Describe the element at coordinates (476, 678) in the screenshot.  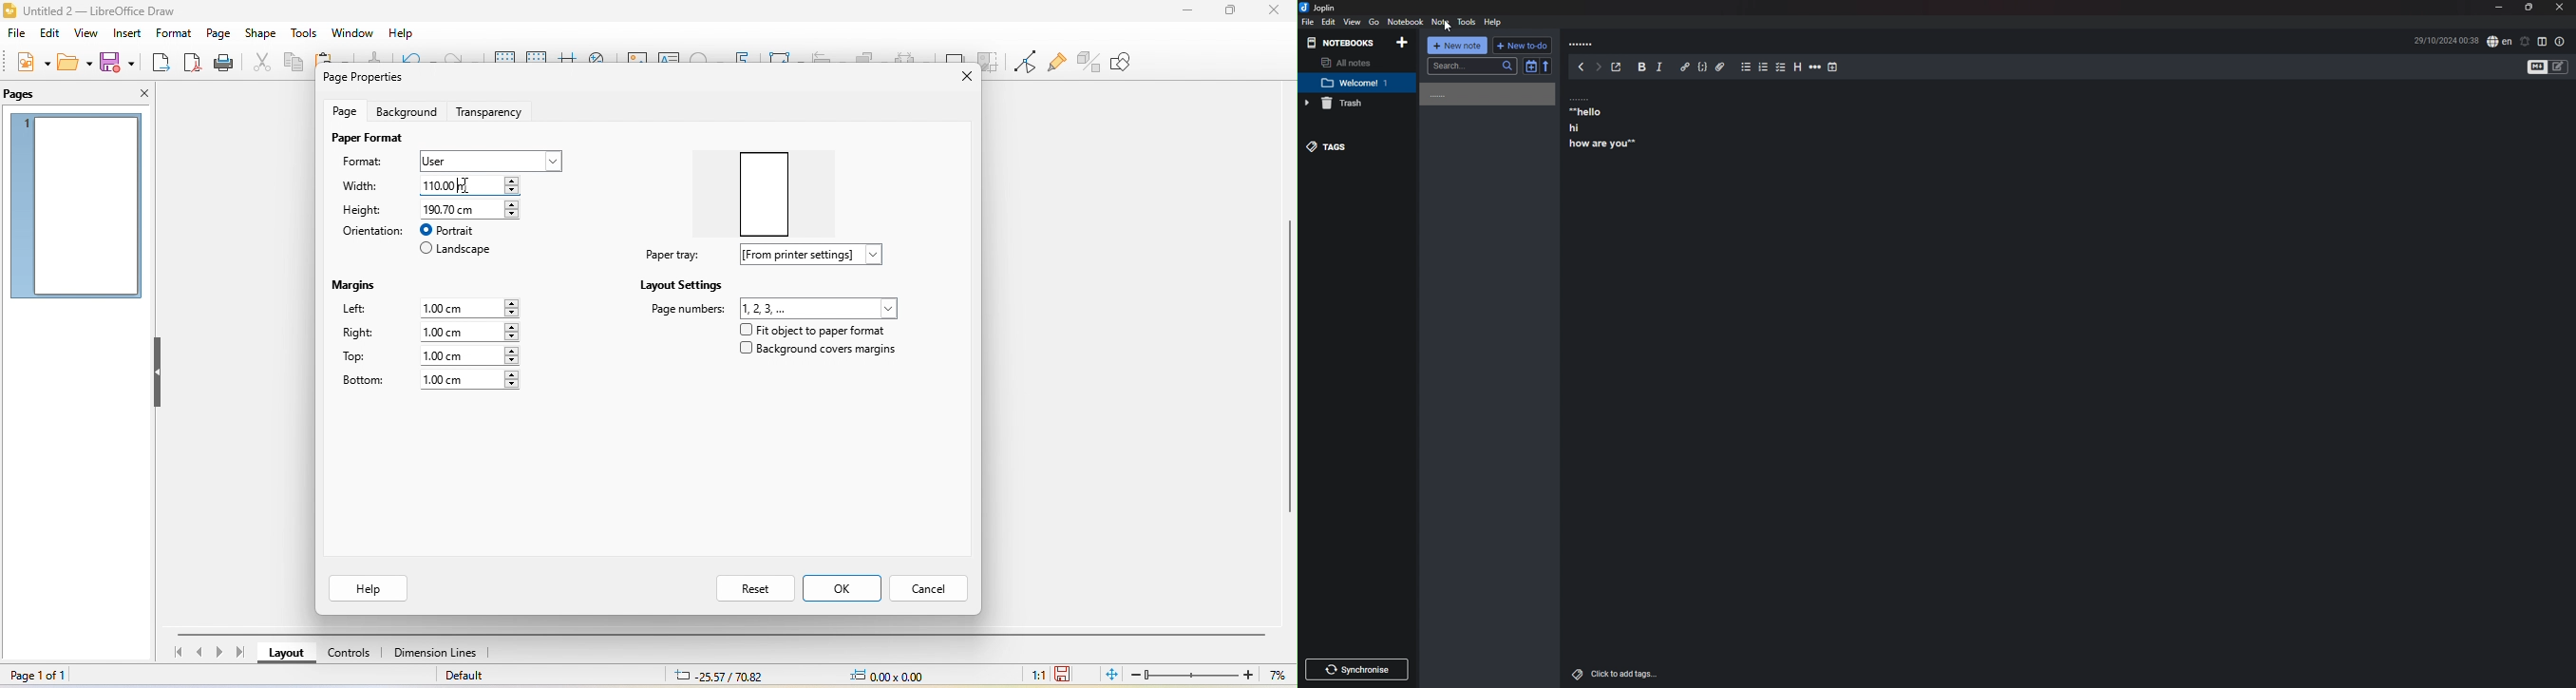
I see `default` at that location.